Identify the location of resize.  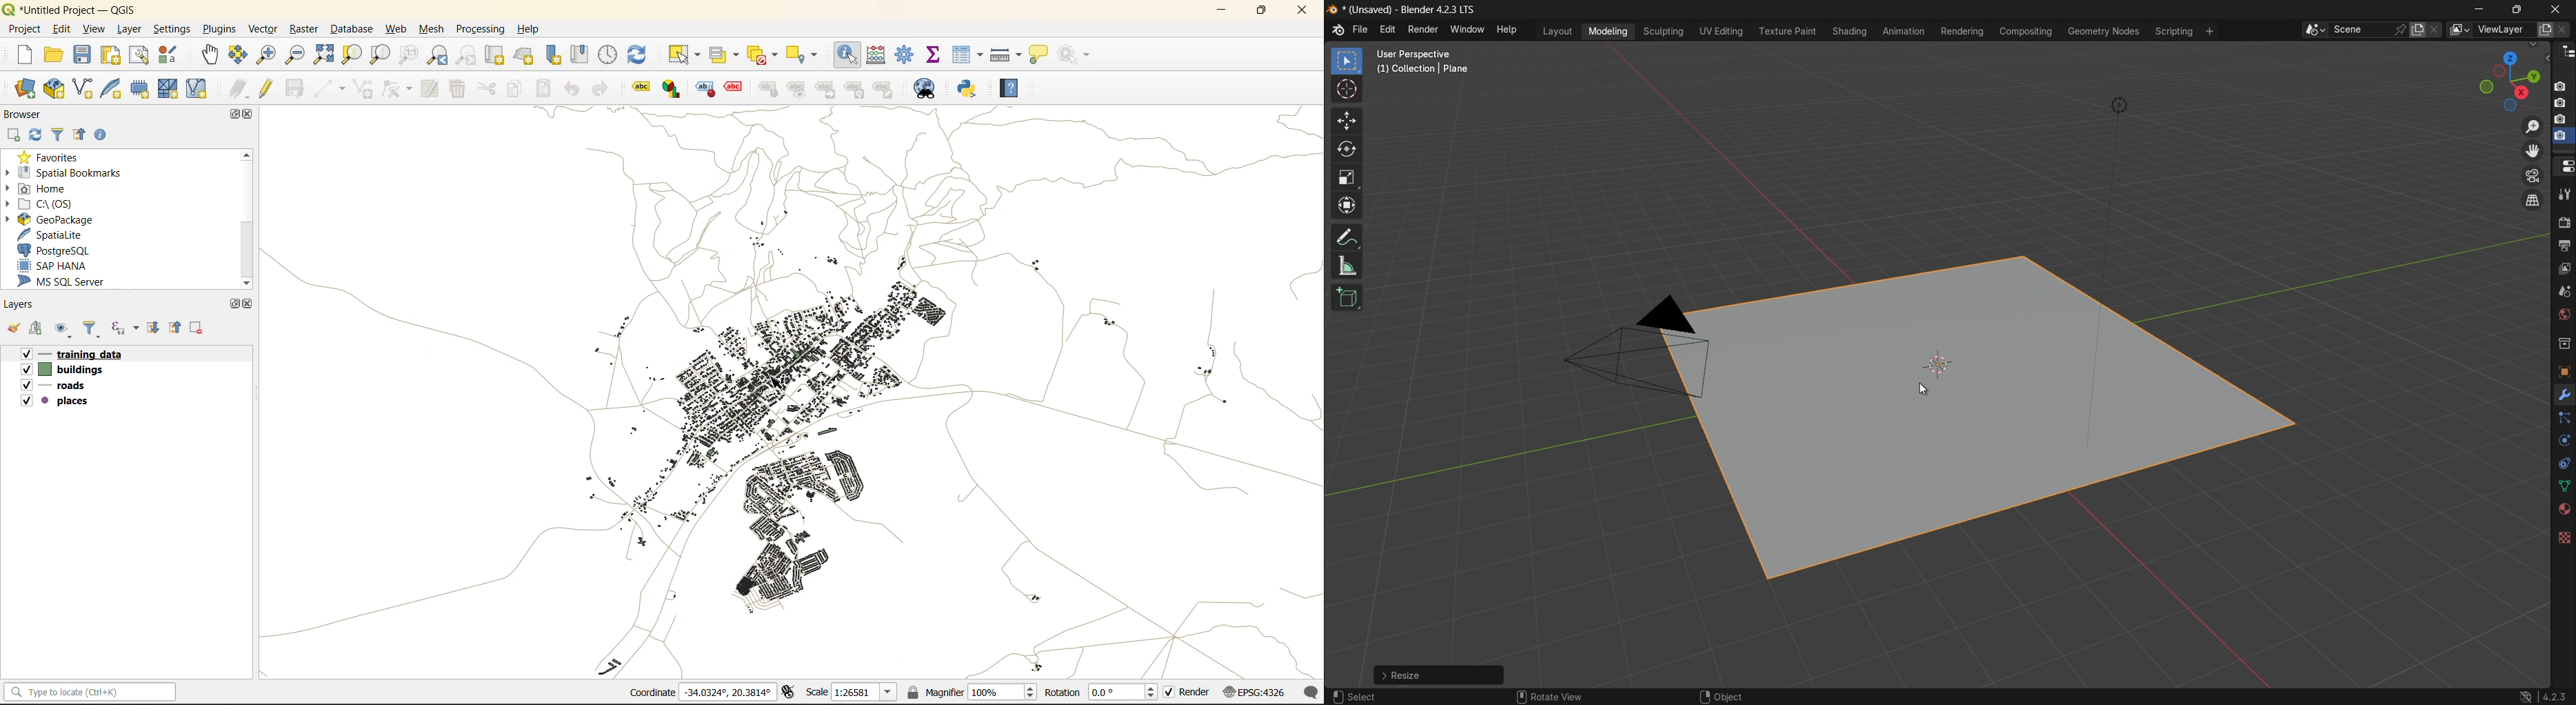
(1439, 676).